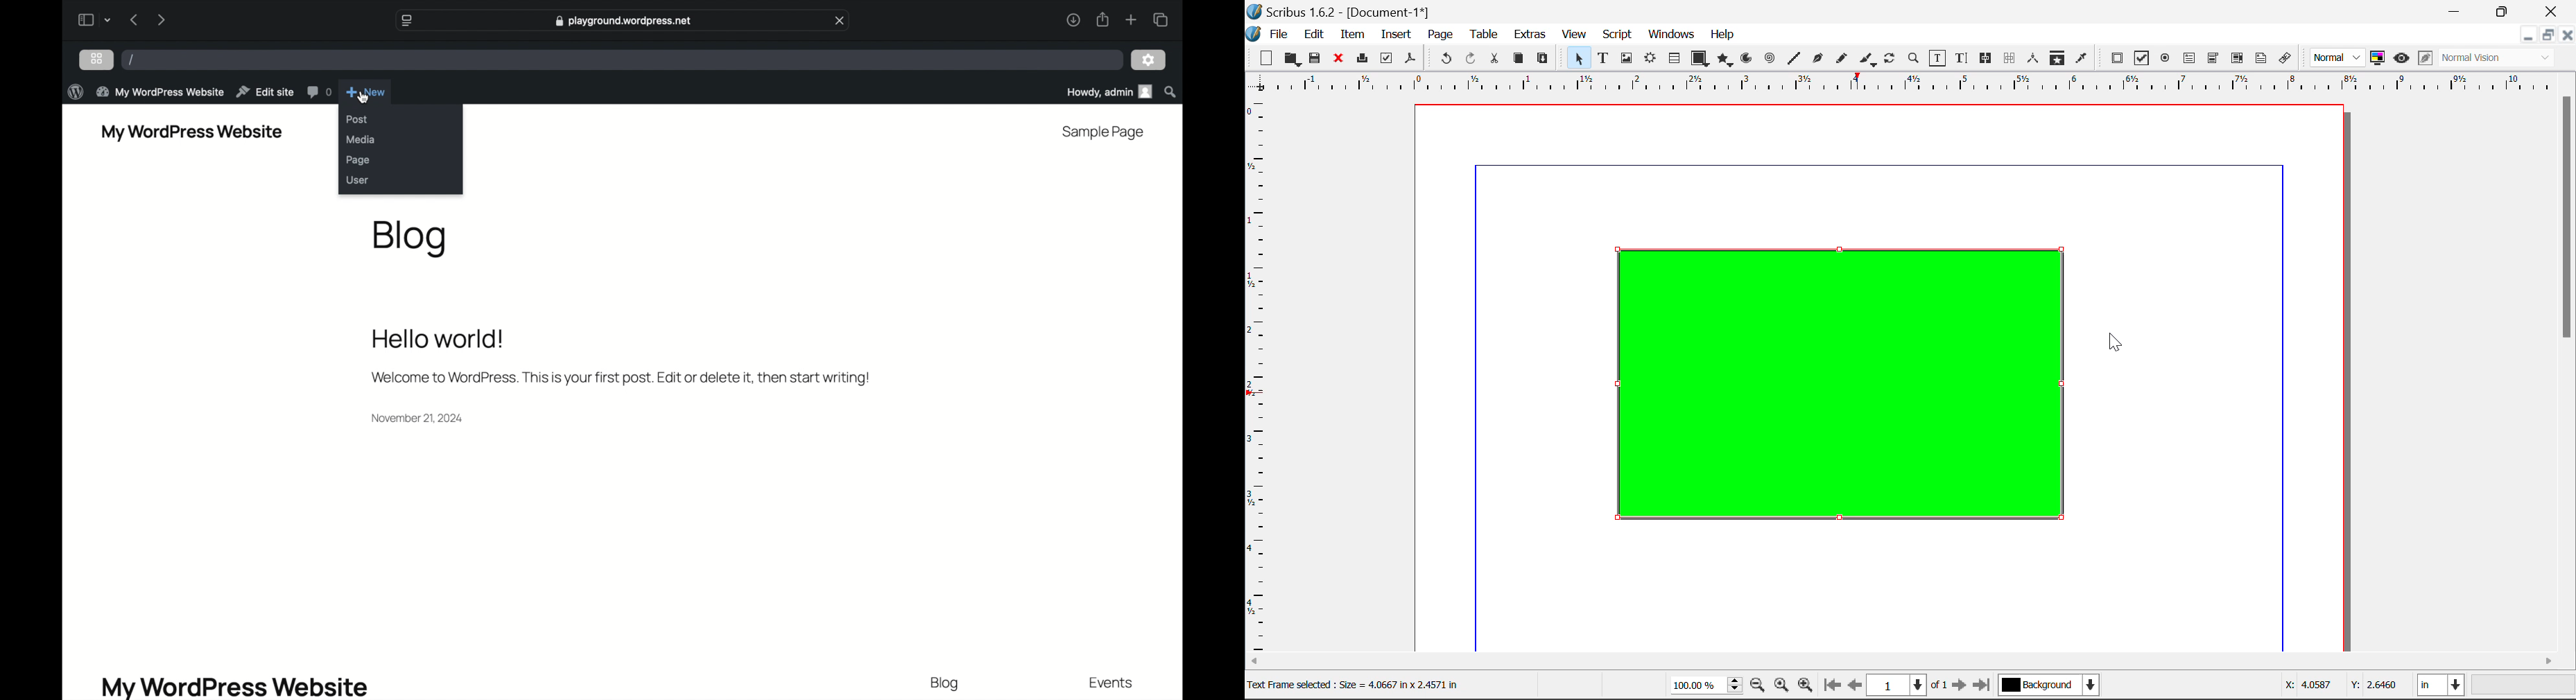  Describe the element at coordinates (411, 238) in the screenshot. I see `blog` at that location.